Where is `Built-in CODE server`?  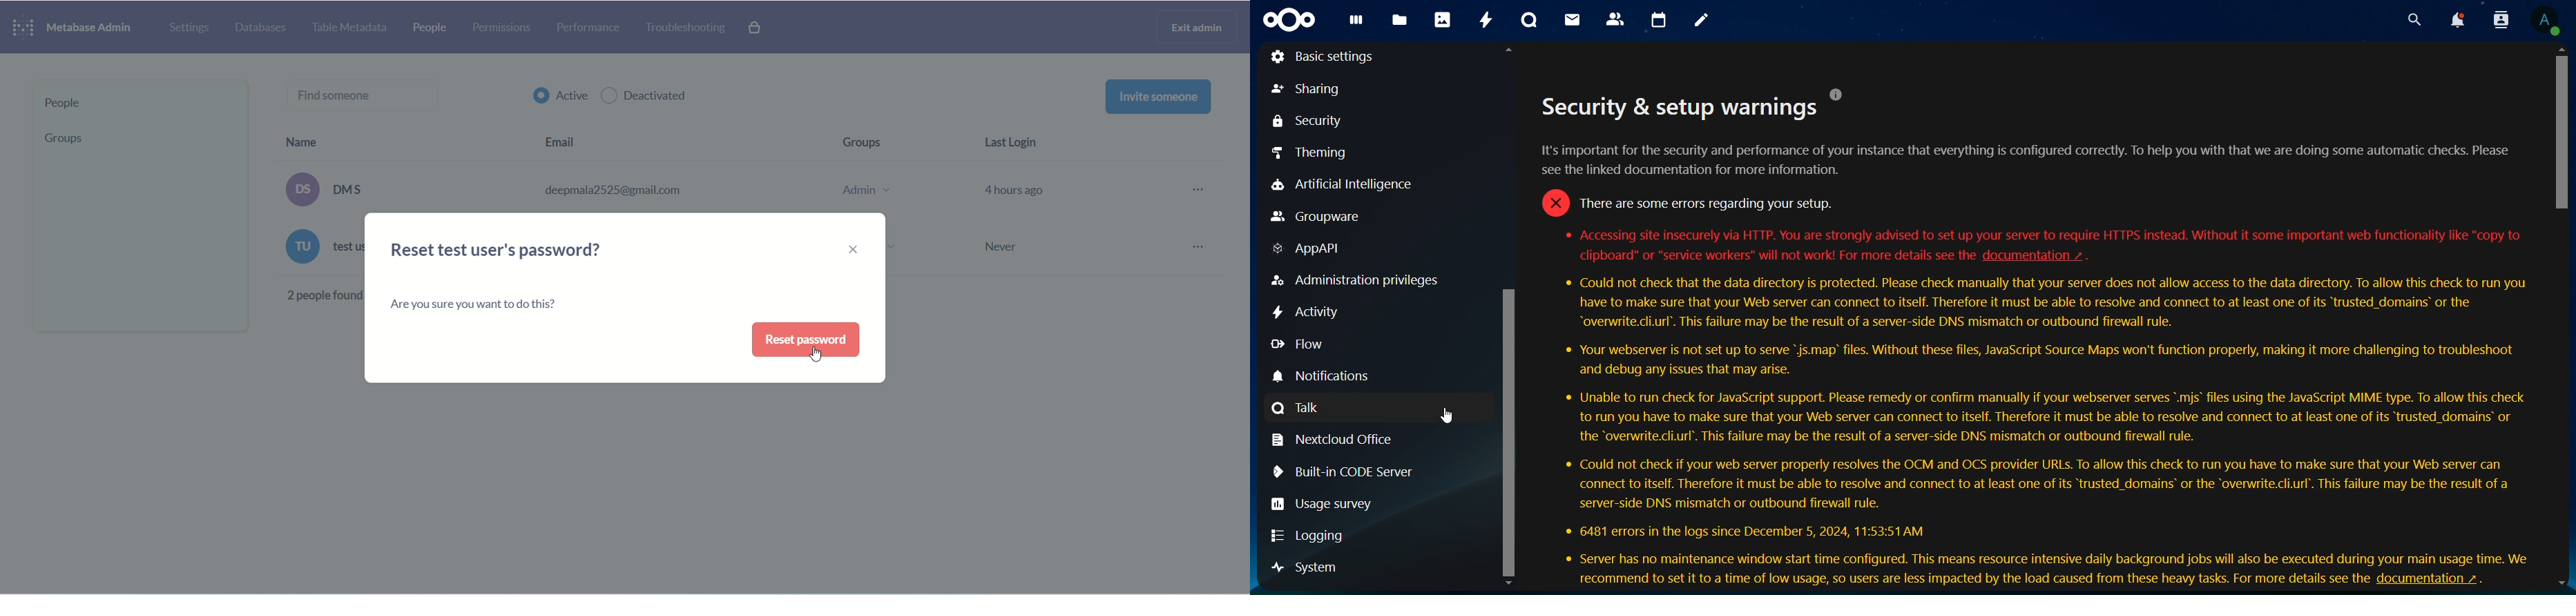 Built-in CODE server is located at coordinates (1341, 476).